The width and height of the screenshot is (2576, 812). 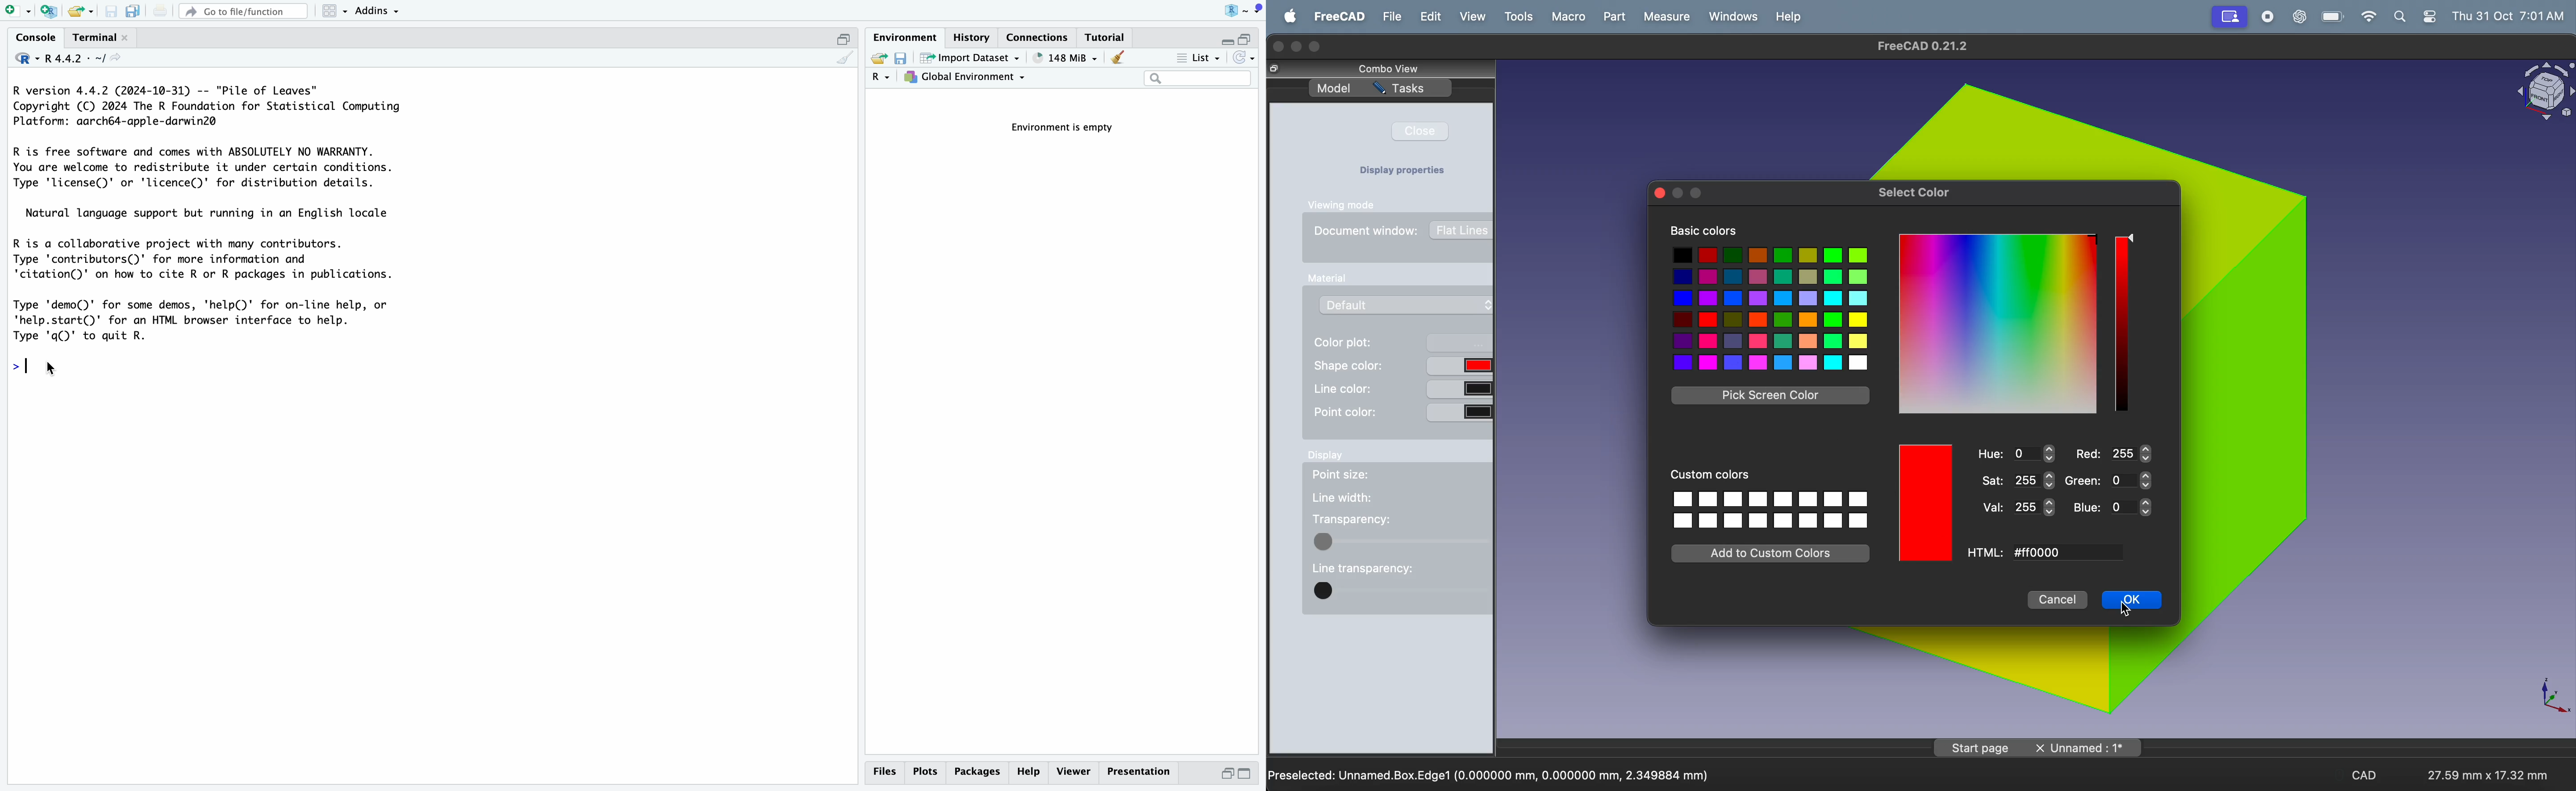 What do you see at coordinates (906, 36) in the screenshot?
I see `environment` at bounding box center [906, 36].